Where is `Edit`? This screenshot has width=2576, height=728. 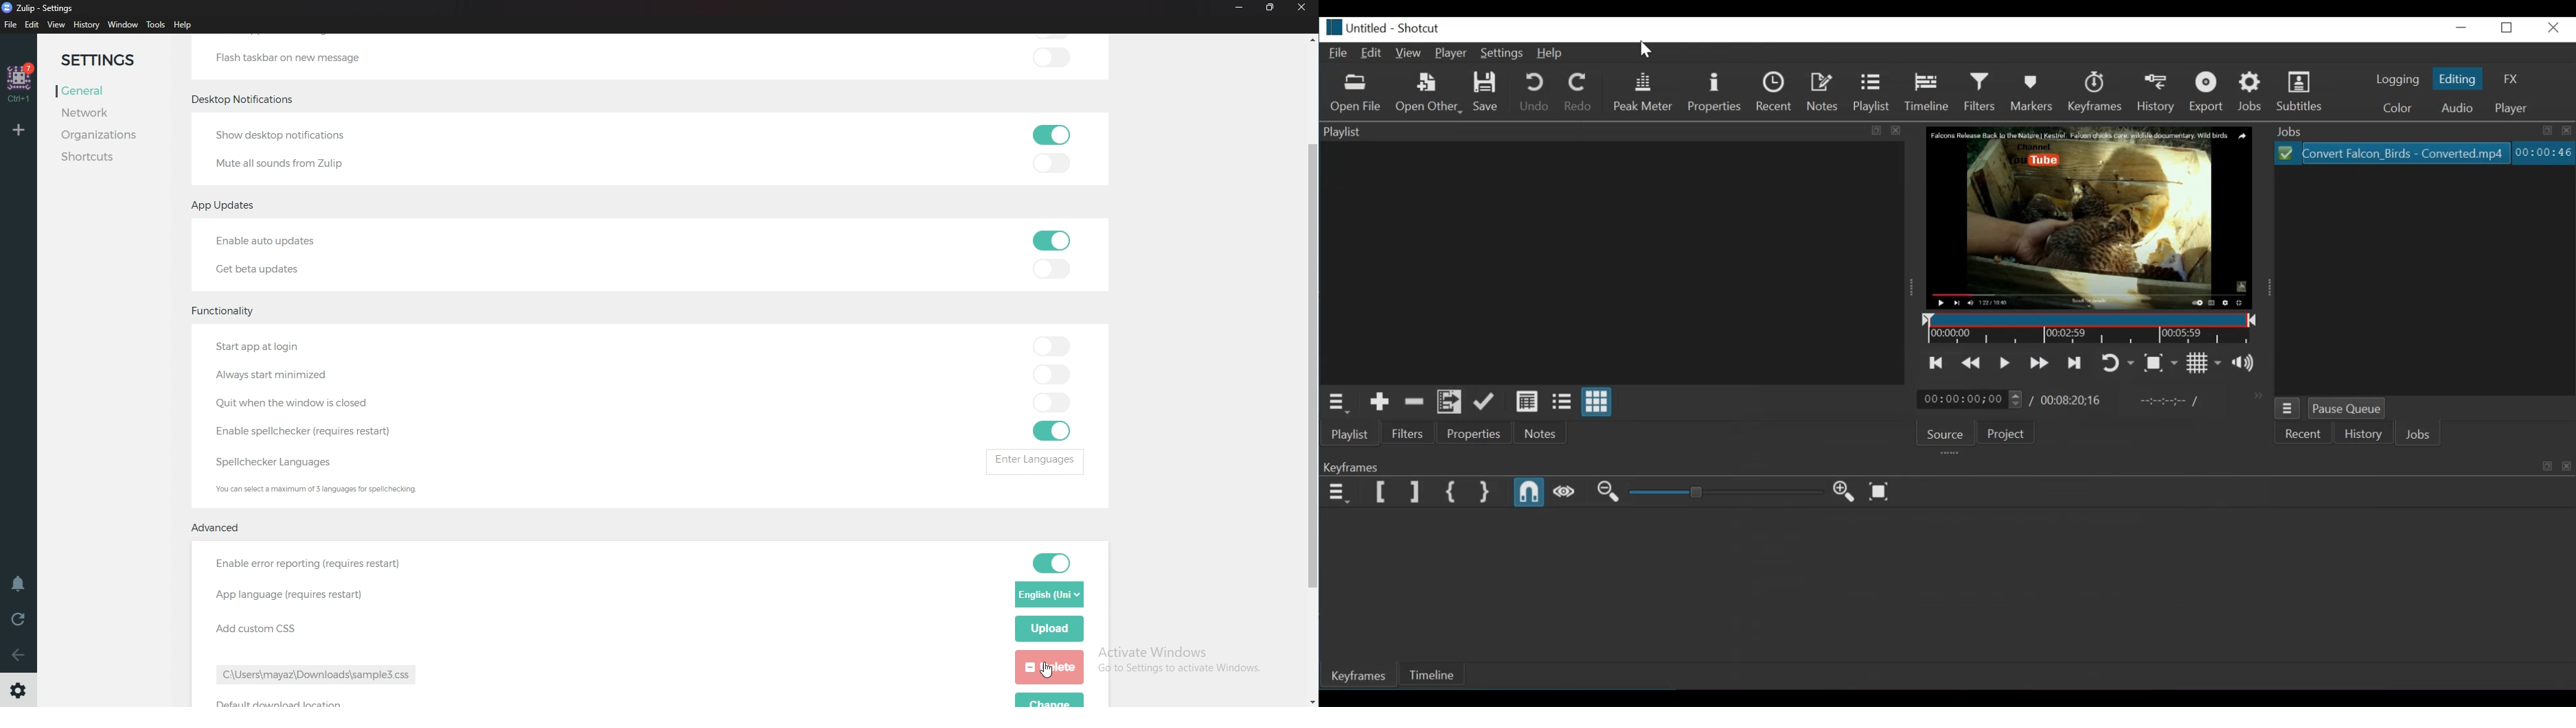
Edit is located at coordinates (1374, 52).